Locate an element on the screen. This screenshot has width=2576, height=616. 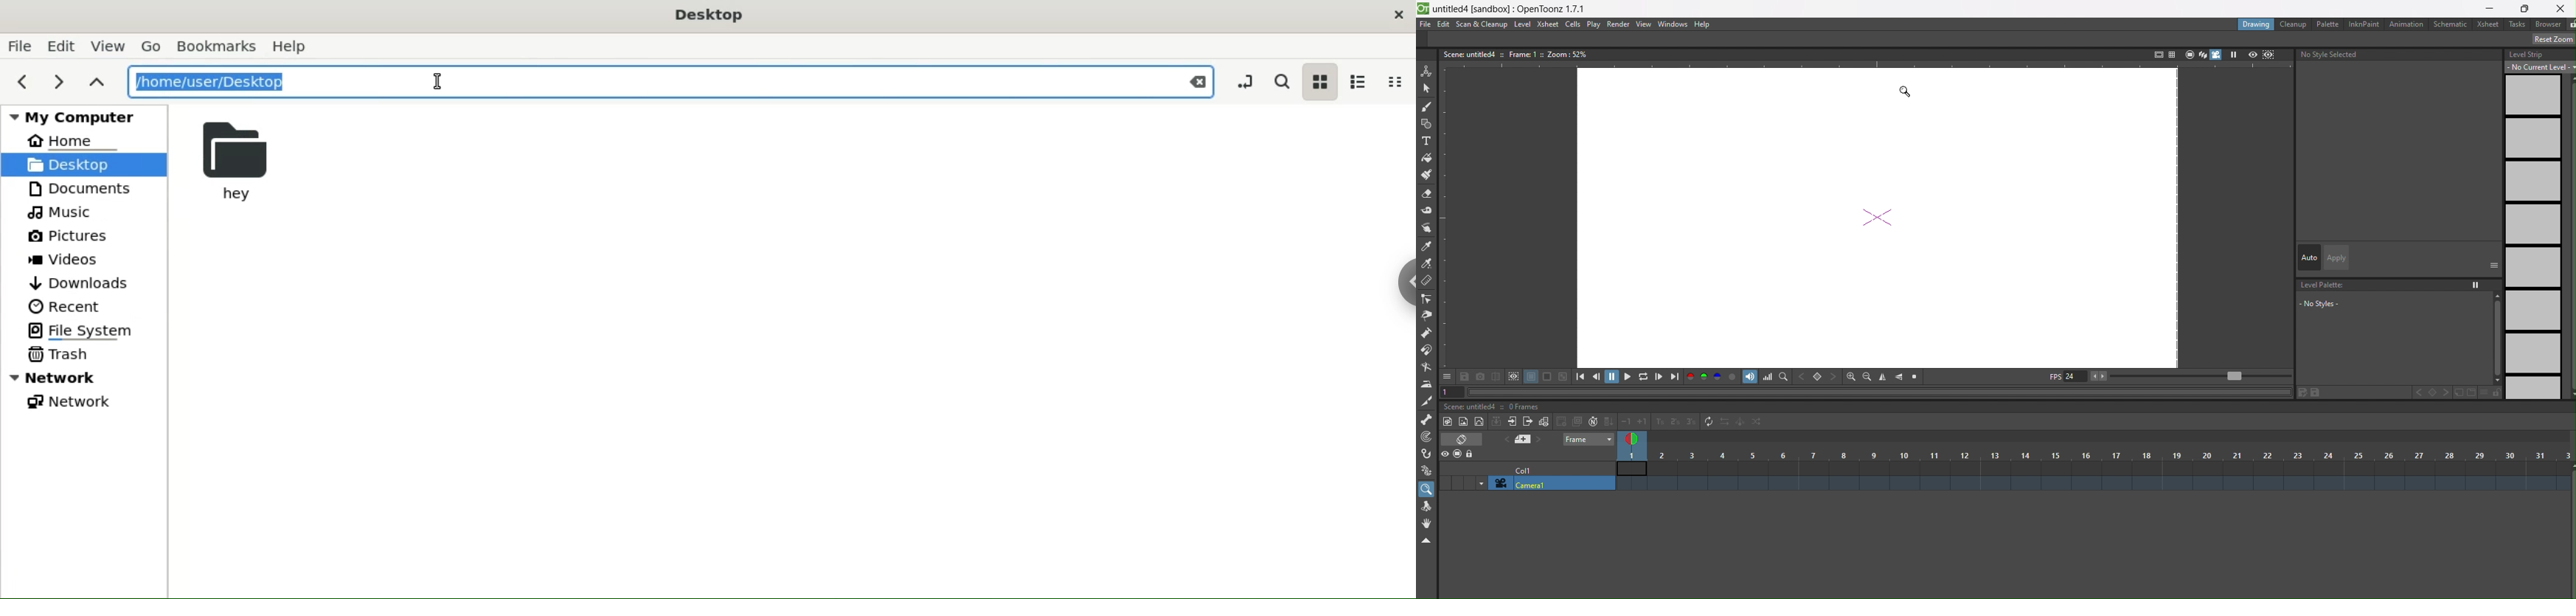
list view is located at coordinates (1358, 80).